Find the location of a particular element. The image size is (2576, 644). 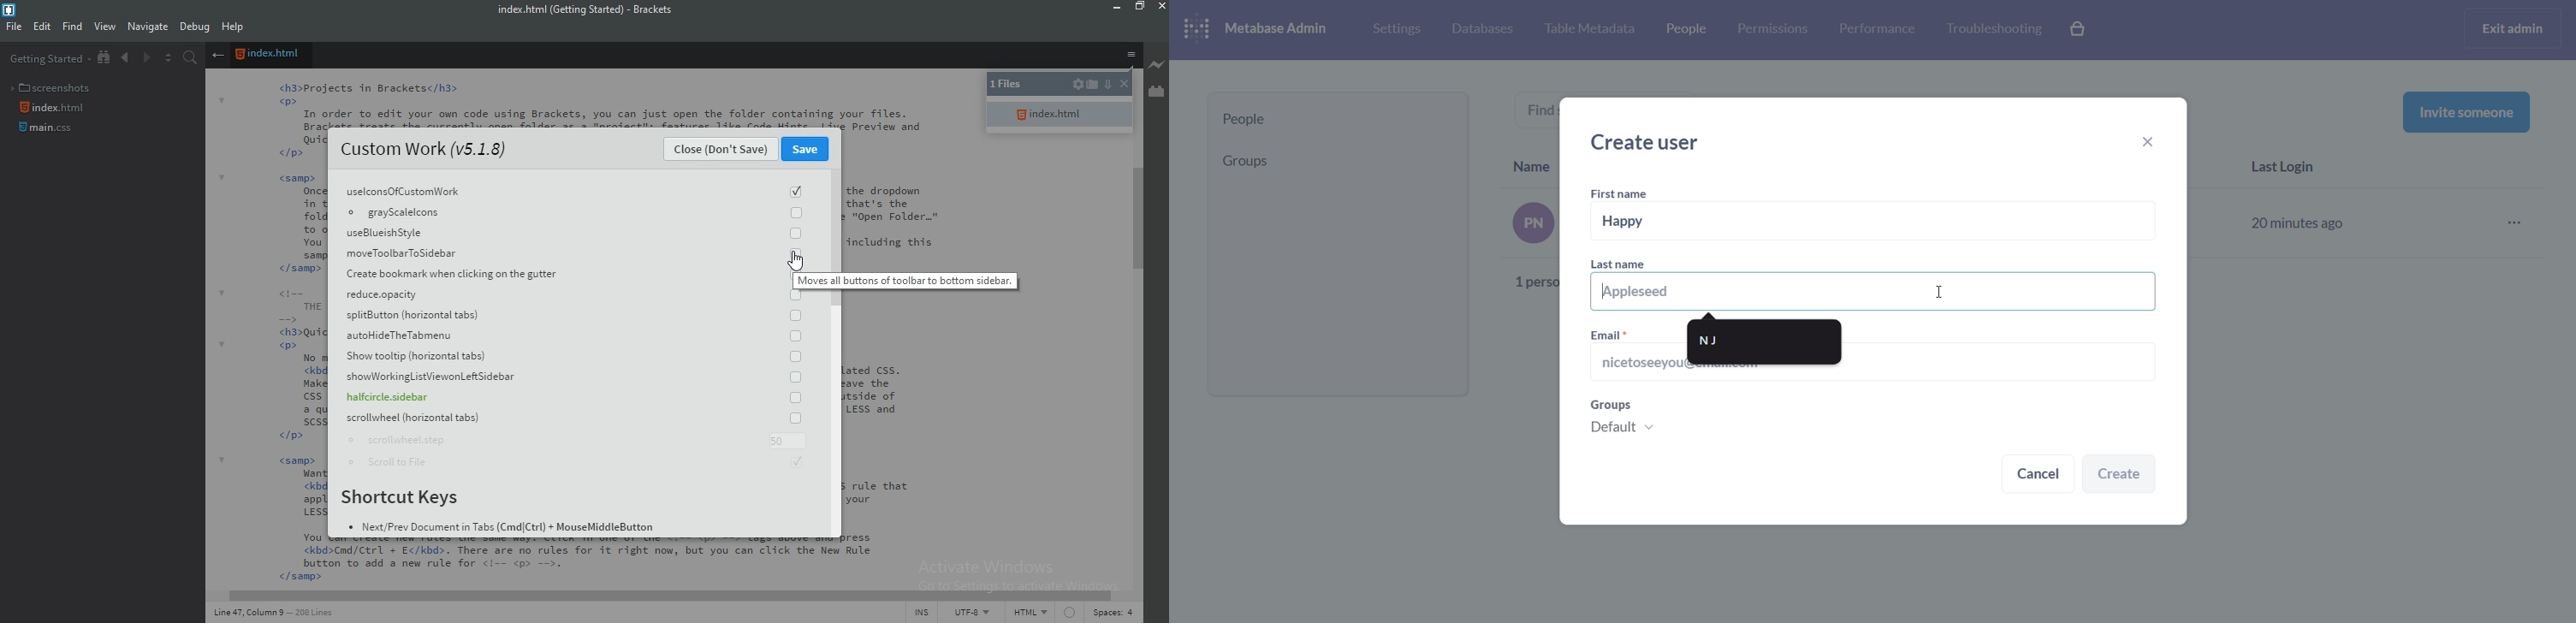

Split the editor vertically or horizontally is located at coordinates (167, 58).